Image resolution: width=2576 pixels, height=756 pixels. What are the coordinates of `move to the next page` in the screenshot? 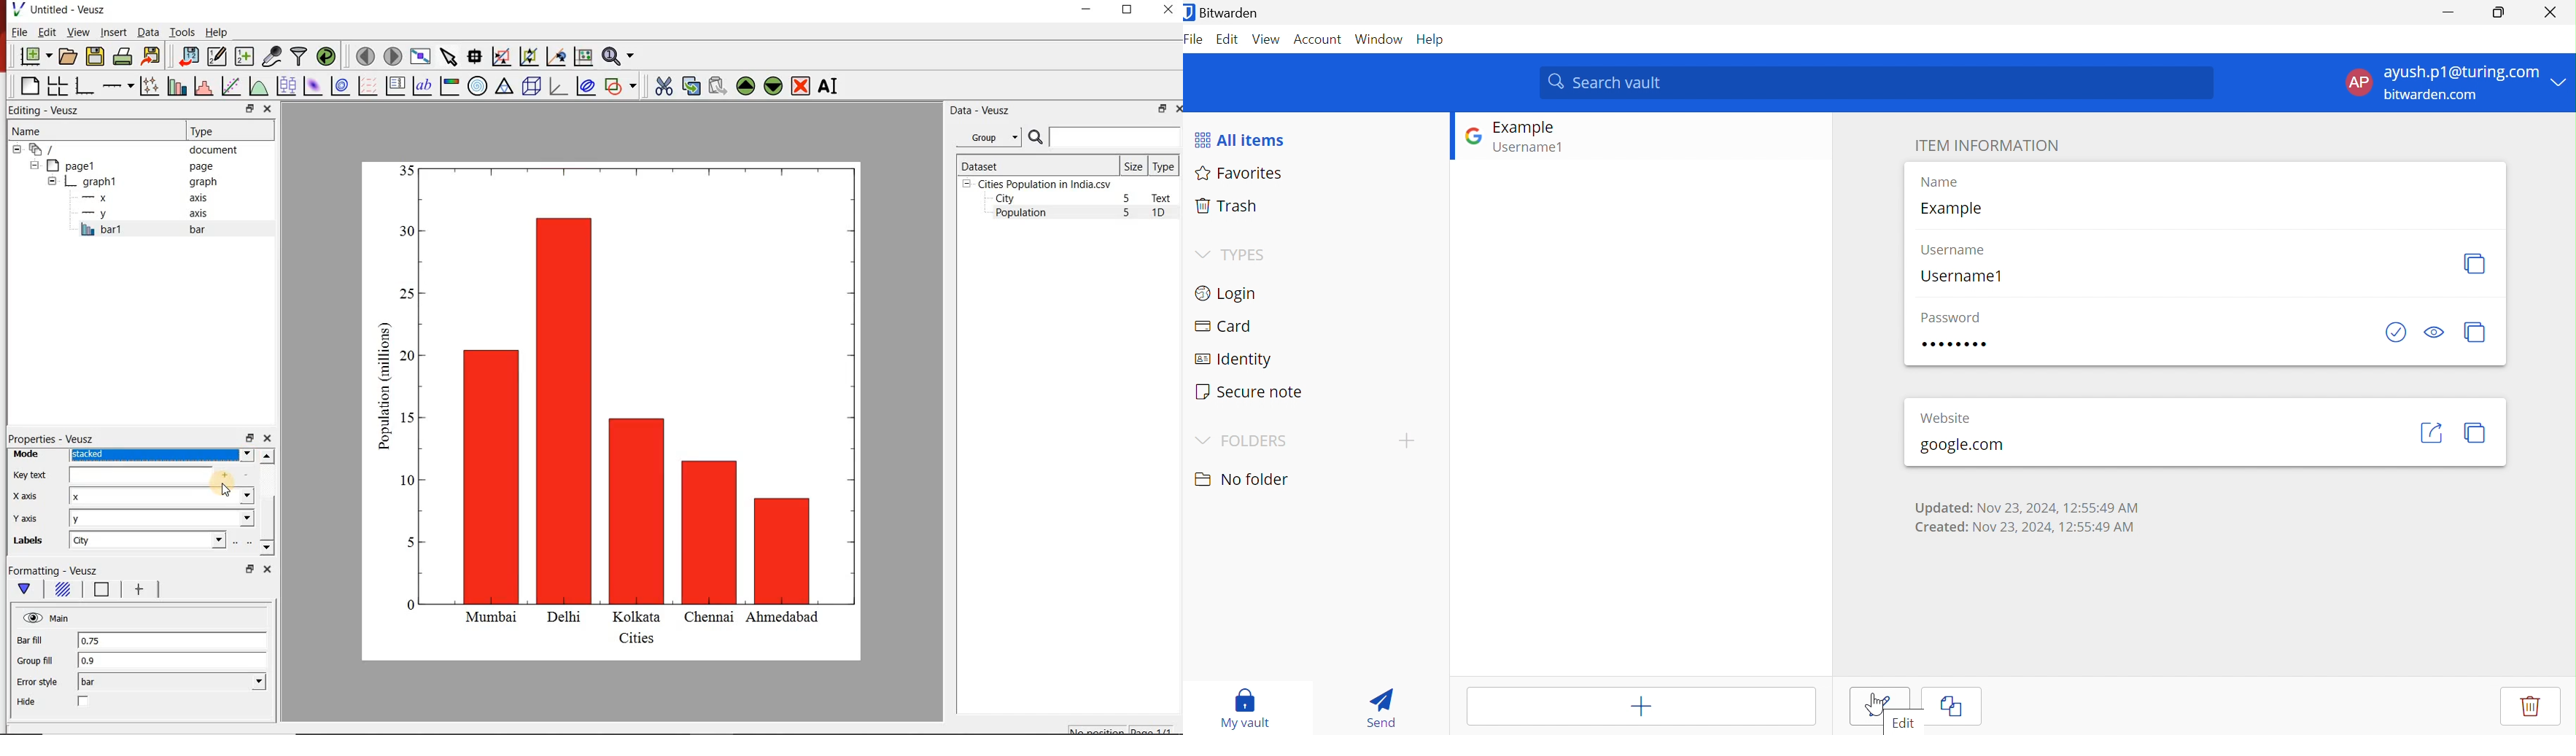 It's located at (392, 56).